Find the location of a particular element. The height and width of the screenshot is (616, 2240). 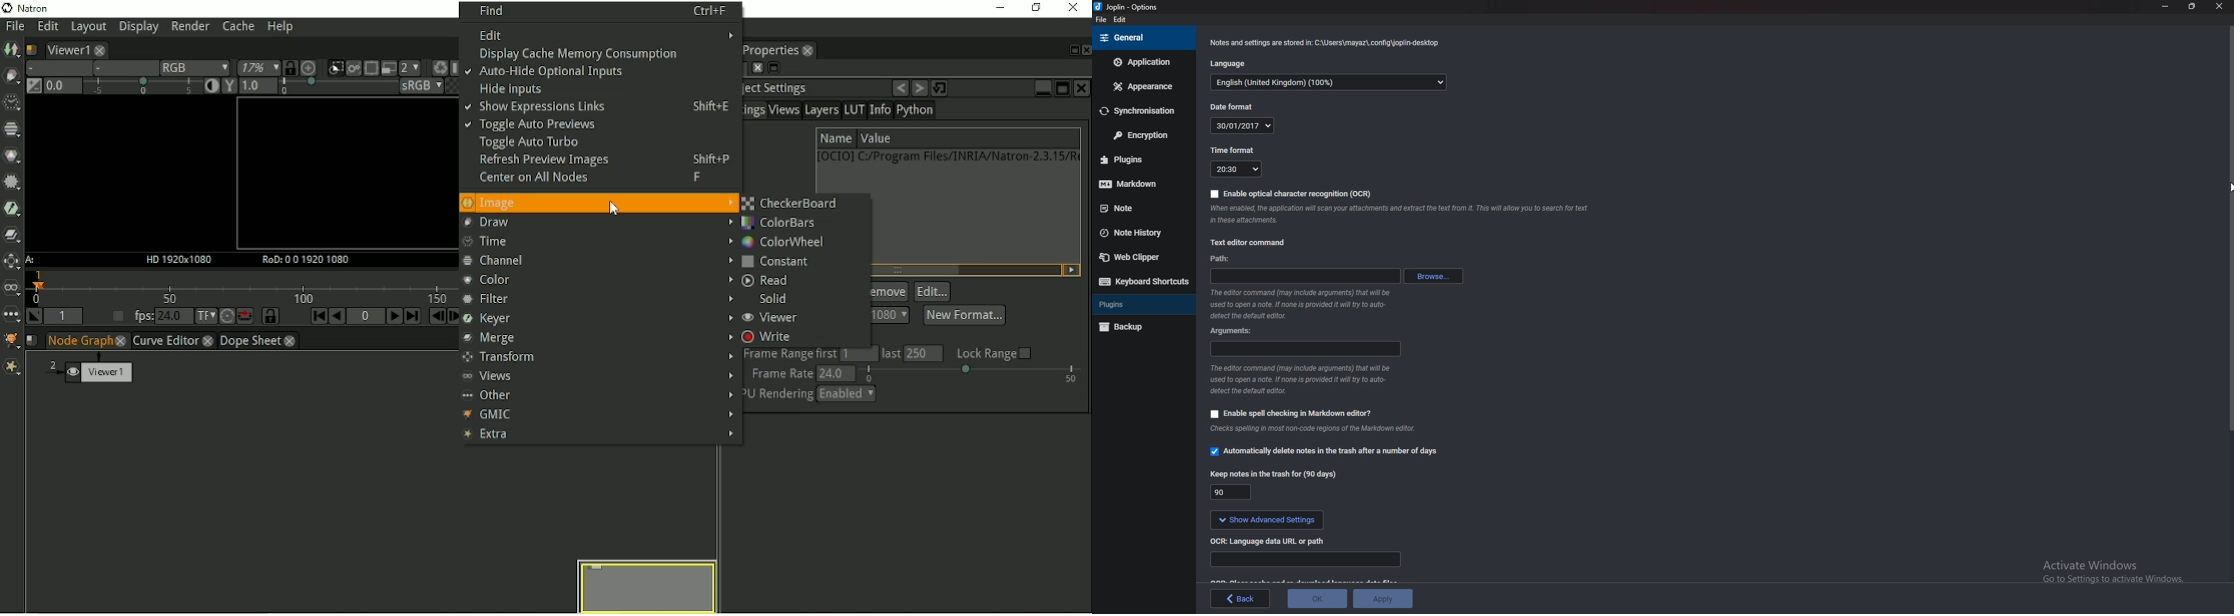

Keep notes in the trash for is located at coordinates (1276, 474).